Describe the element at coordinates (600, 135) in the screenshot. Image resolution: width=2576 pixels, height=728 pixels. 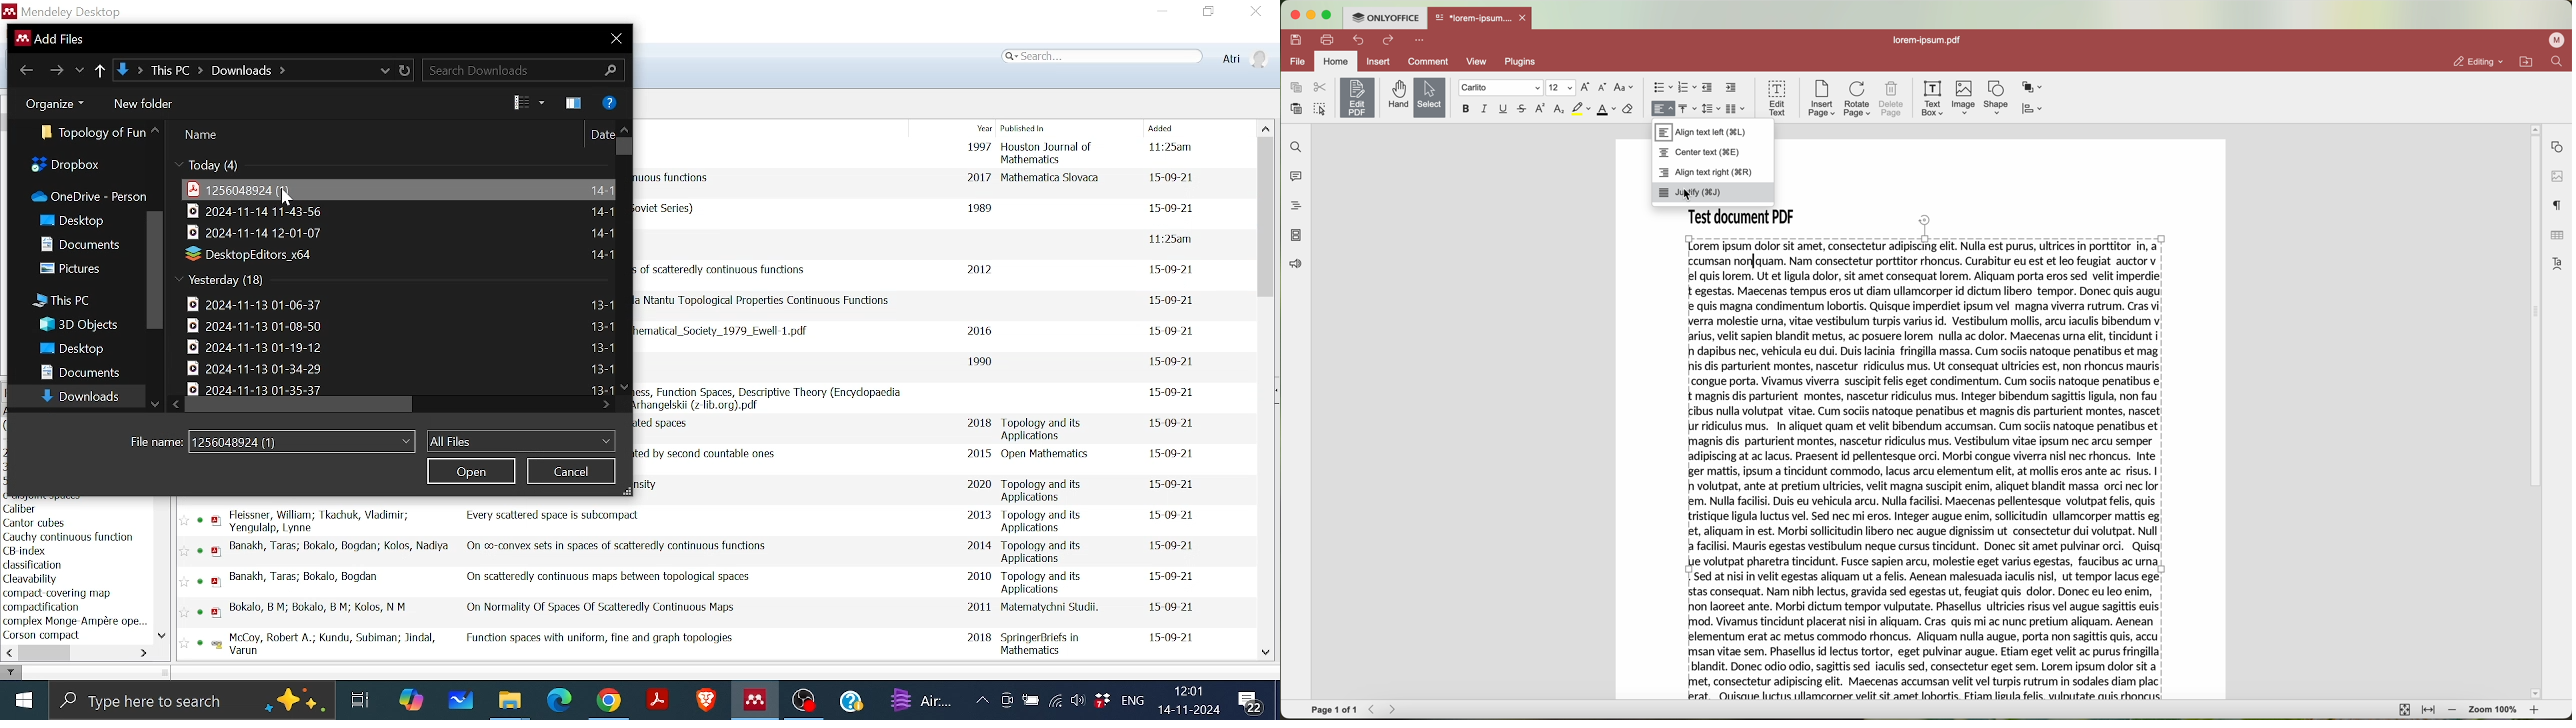
I see `Date` at that location.